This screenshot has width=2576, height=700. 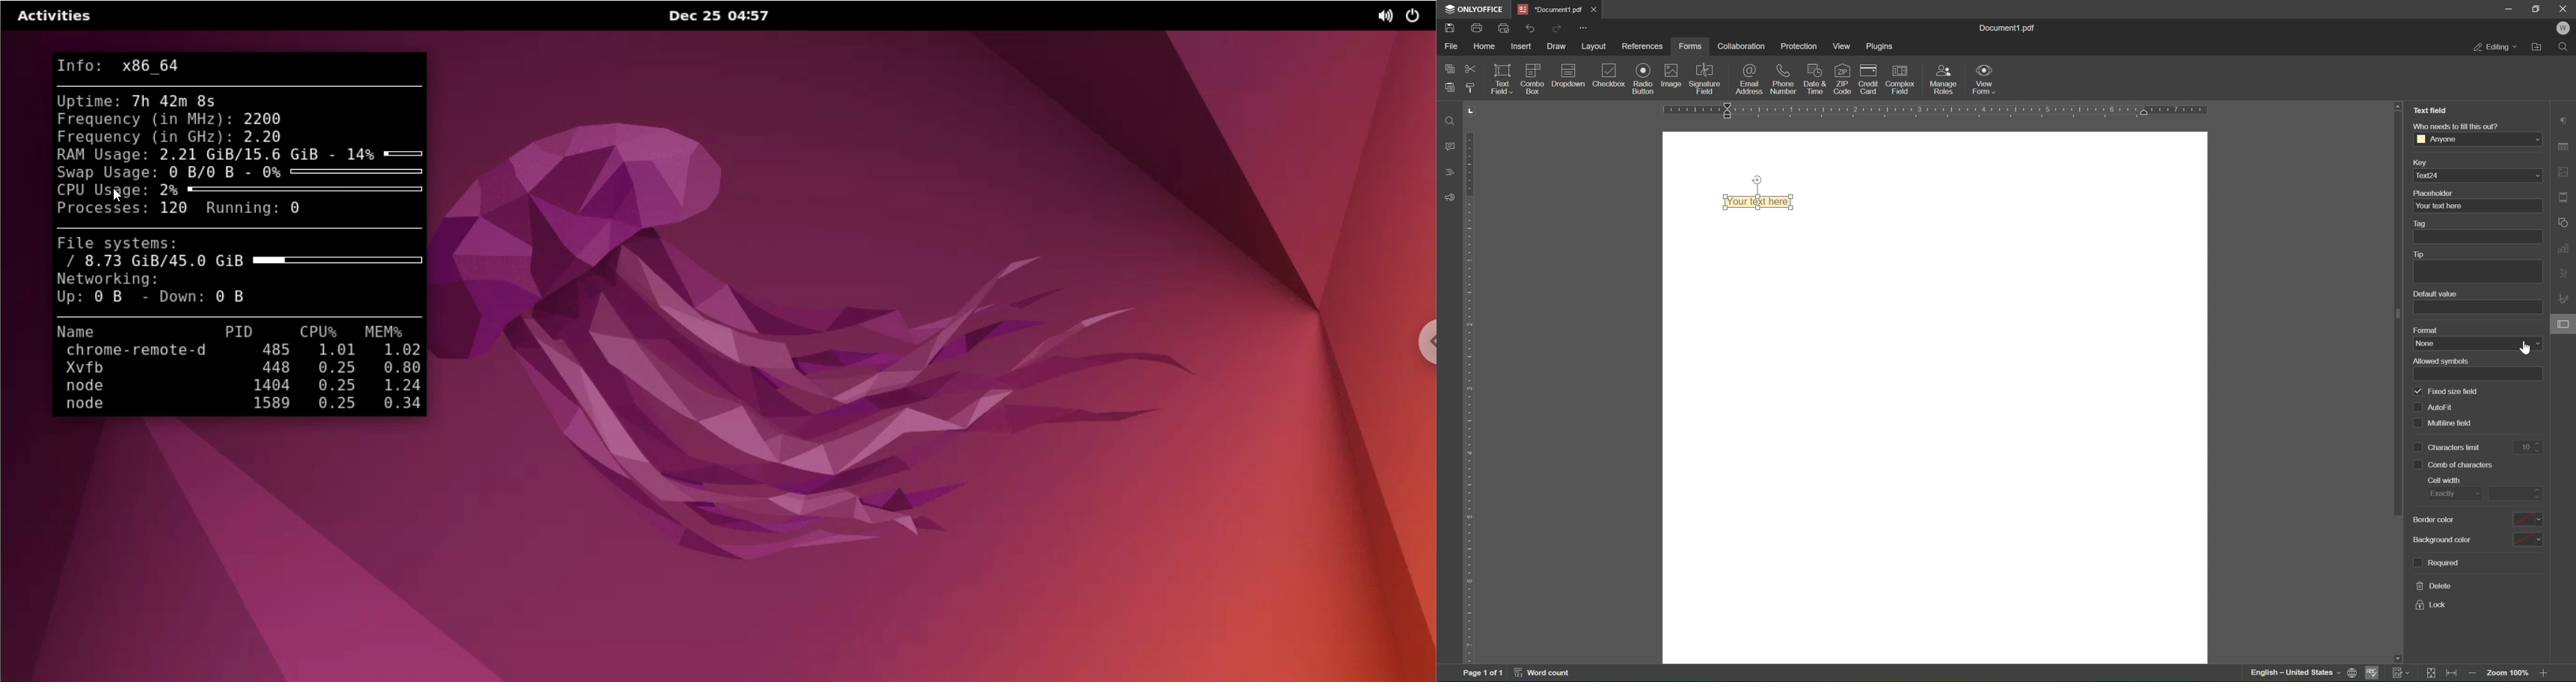 I want to click on phone number, so click(x=1784, y=78).